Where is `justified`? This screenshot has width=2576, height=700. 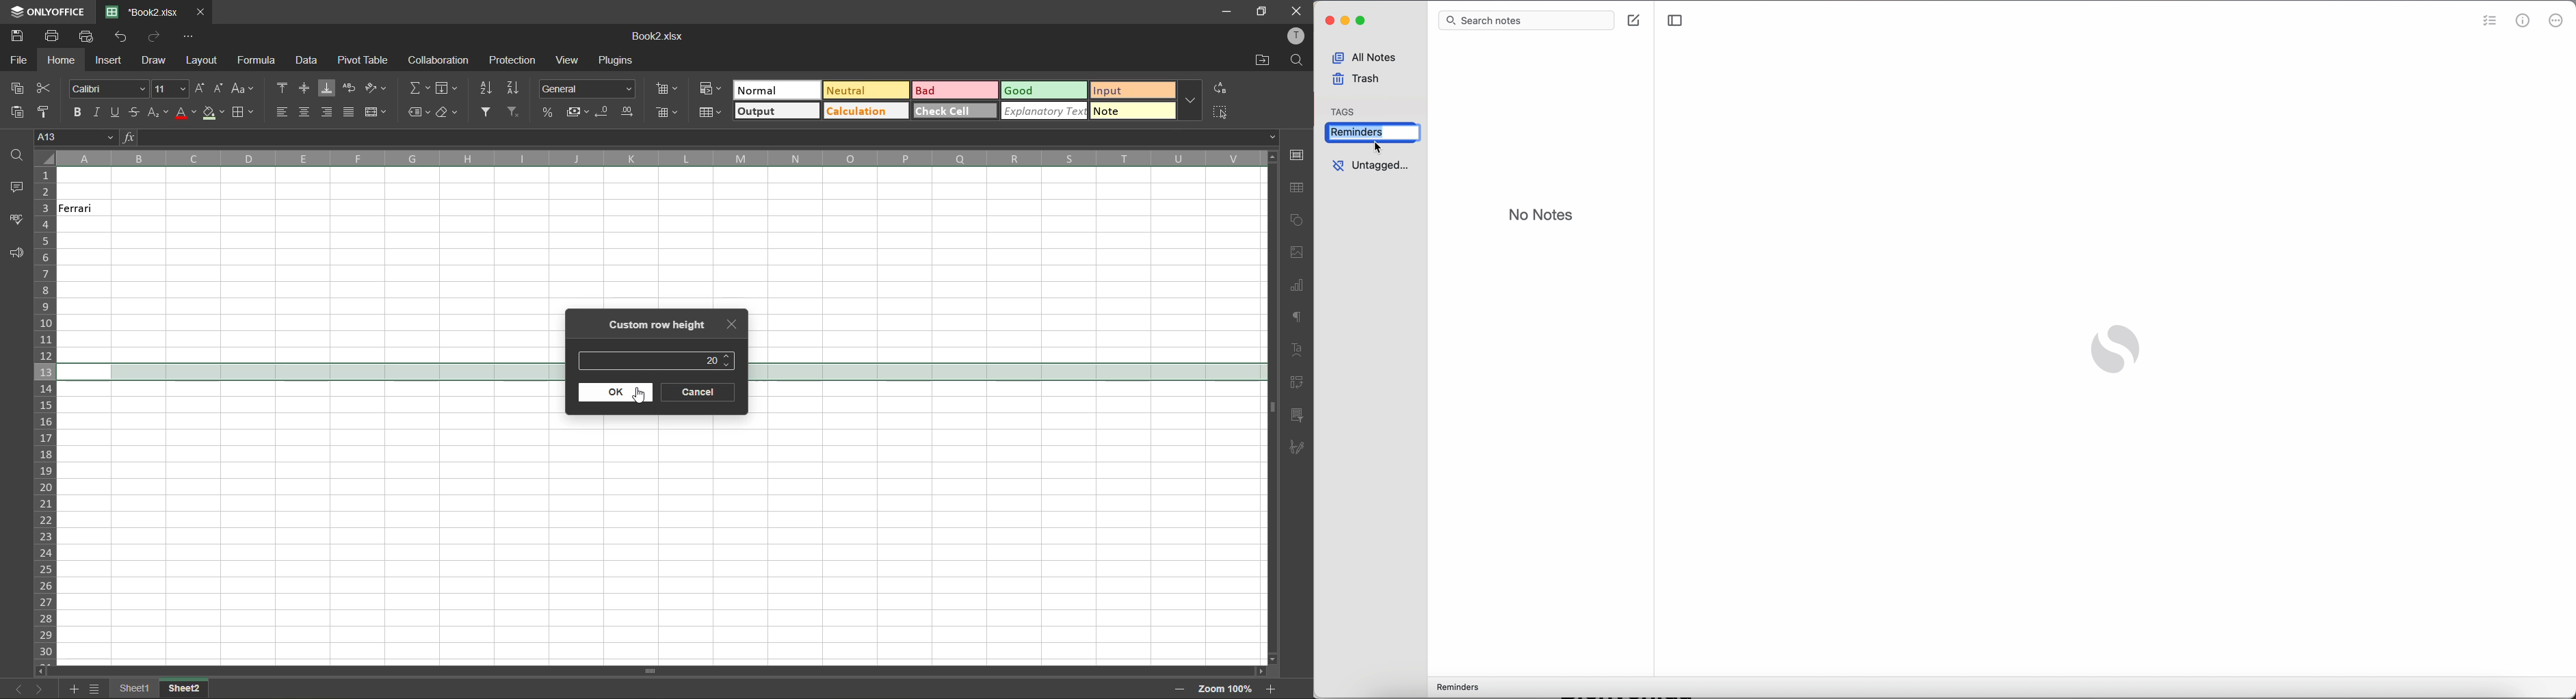
justified is located at coordinates (350, 111).